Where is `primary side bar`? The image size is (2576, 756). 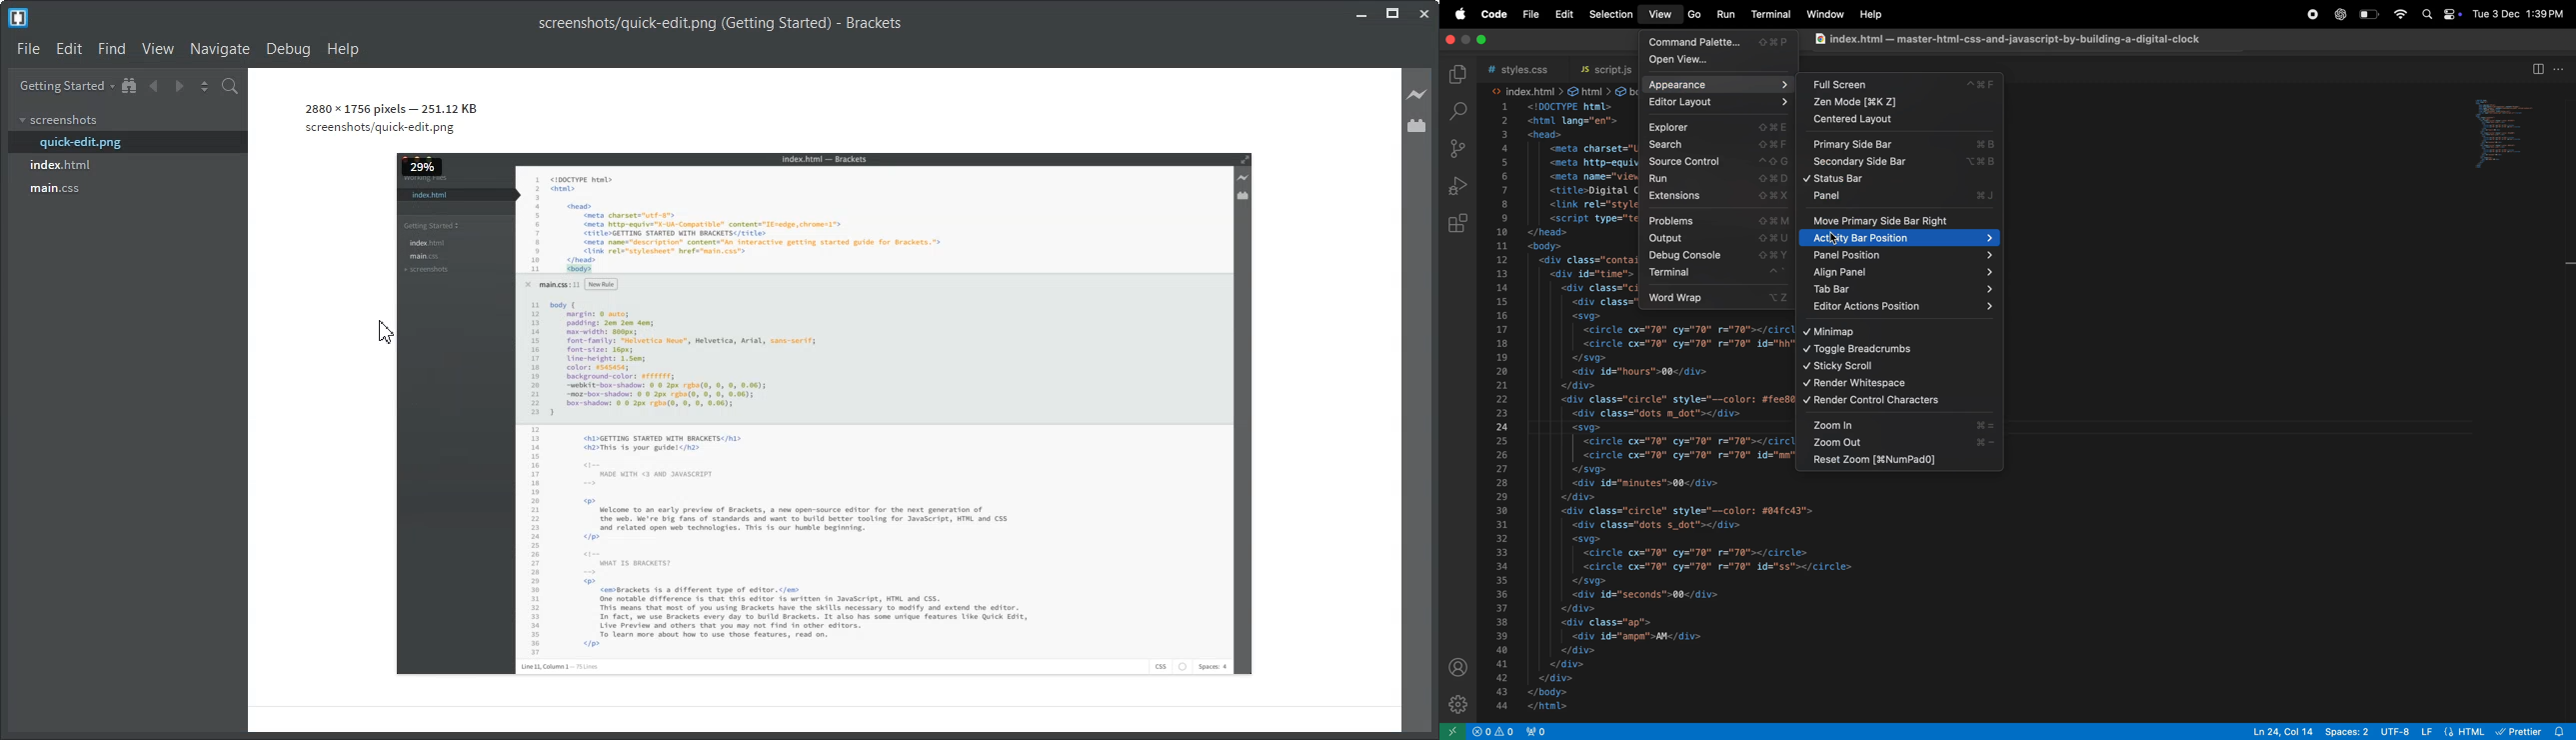
primary side bar is located at coordinates (1902, 145).